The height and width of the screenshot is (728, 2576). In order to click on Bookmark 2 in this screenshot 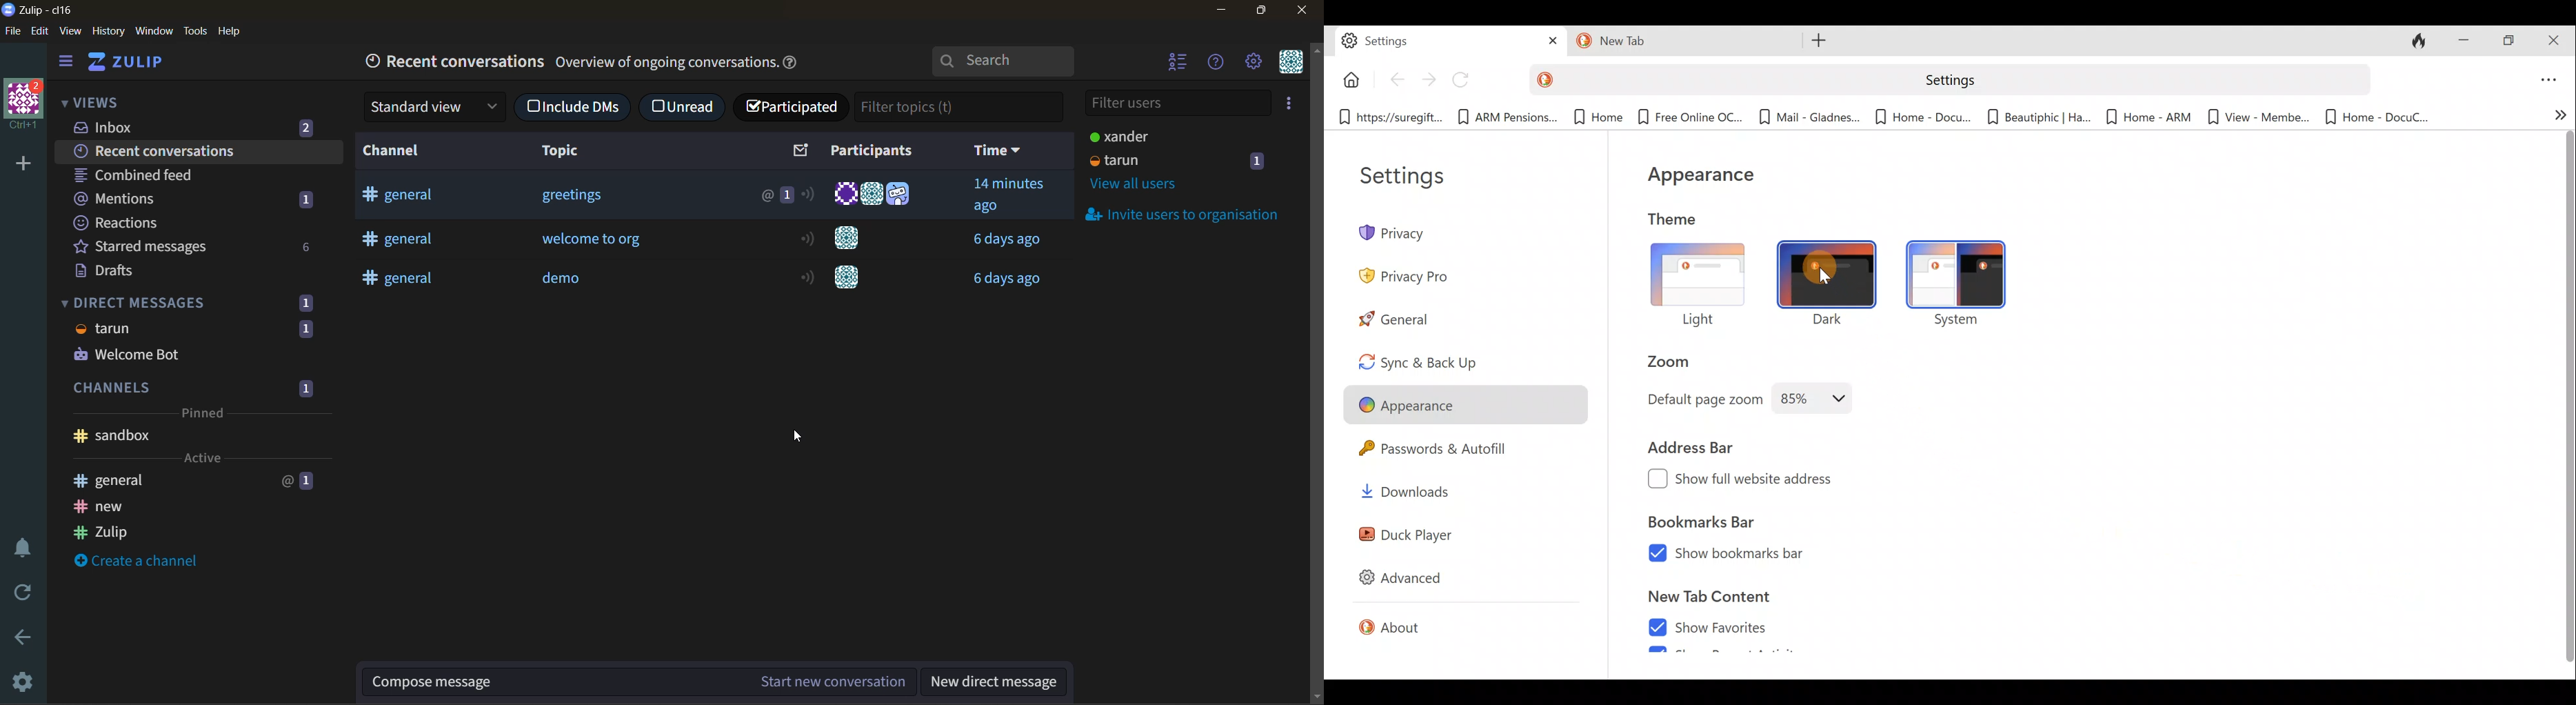, I will do `click(1507, 118)`.